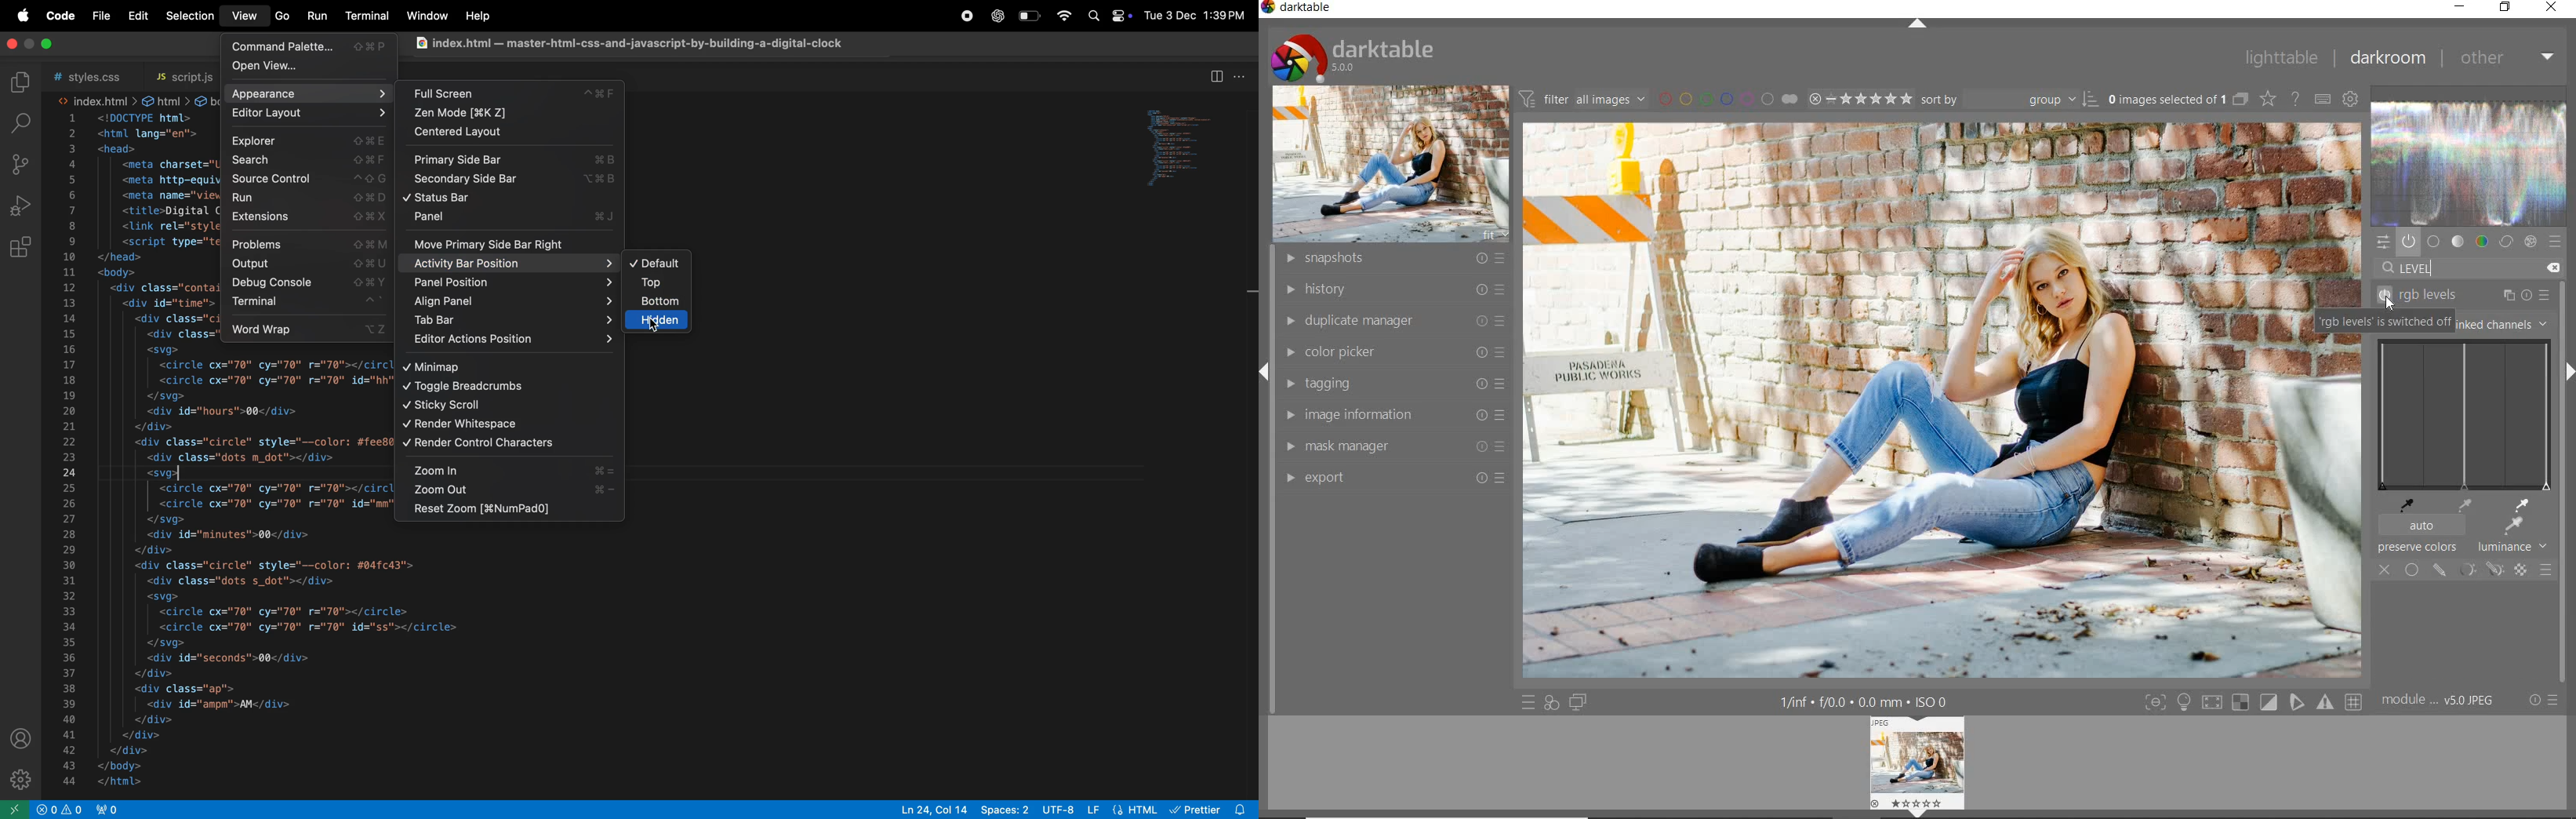  I want to click on duplicate manager, so click(1390, 322).